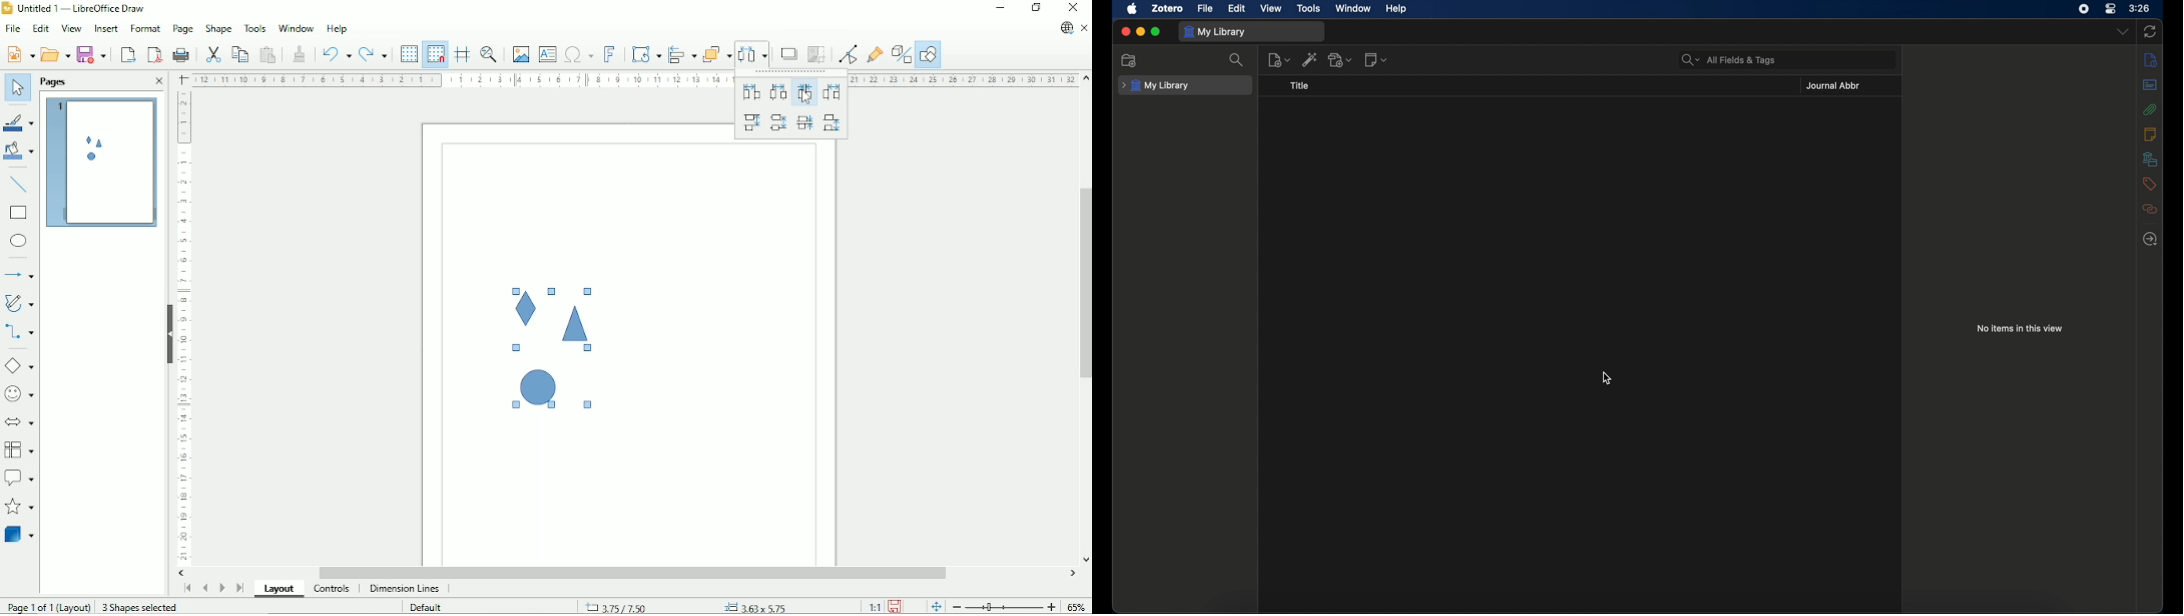 This screenshot has height=616, width=2184. I want to click on no items in this view, so click(2020, 327).